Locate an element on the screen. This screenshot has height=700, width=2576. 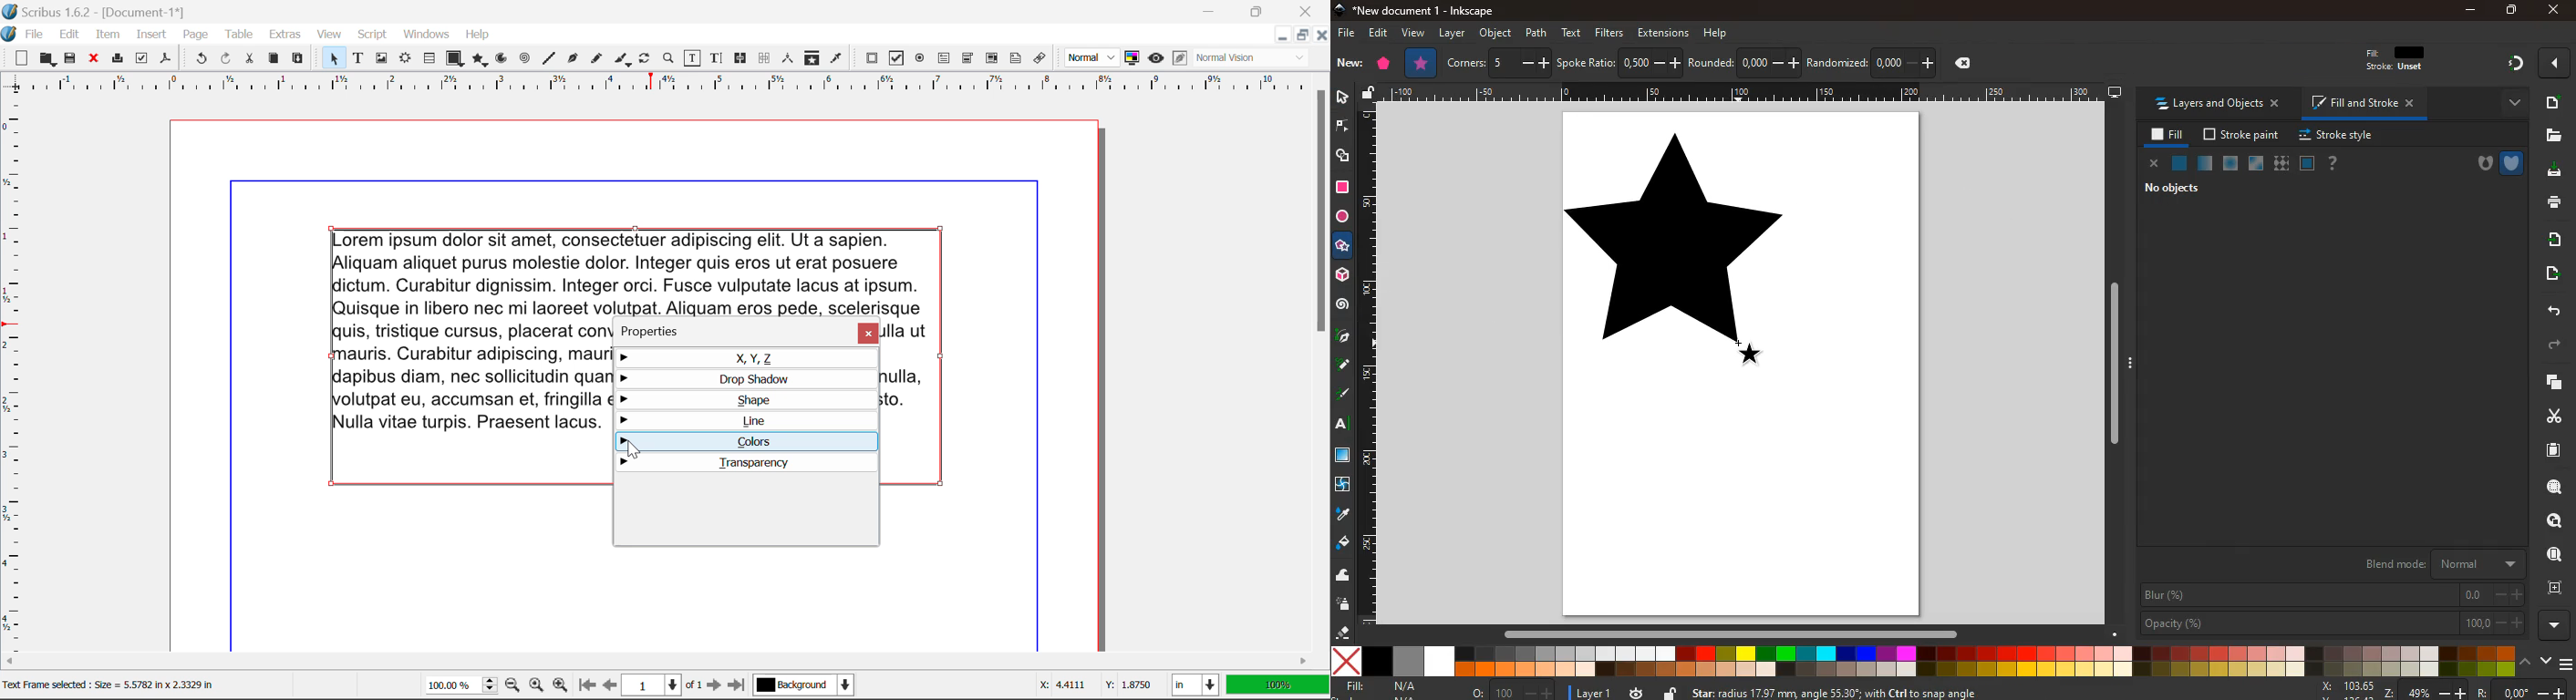
Text Annotation is located at coordinates (1019, 59).